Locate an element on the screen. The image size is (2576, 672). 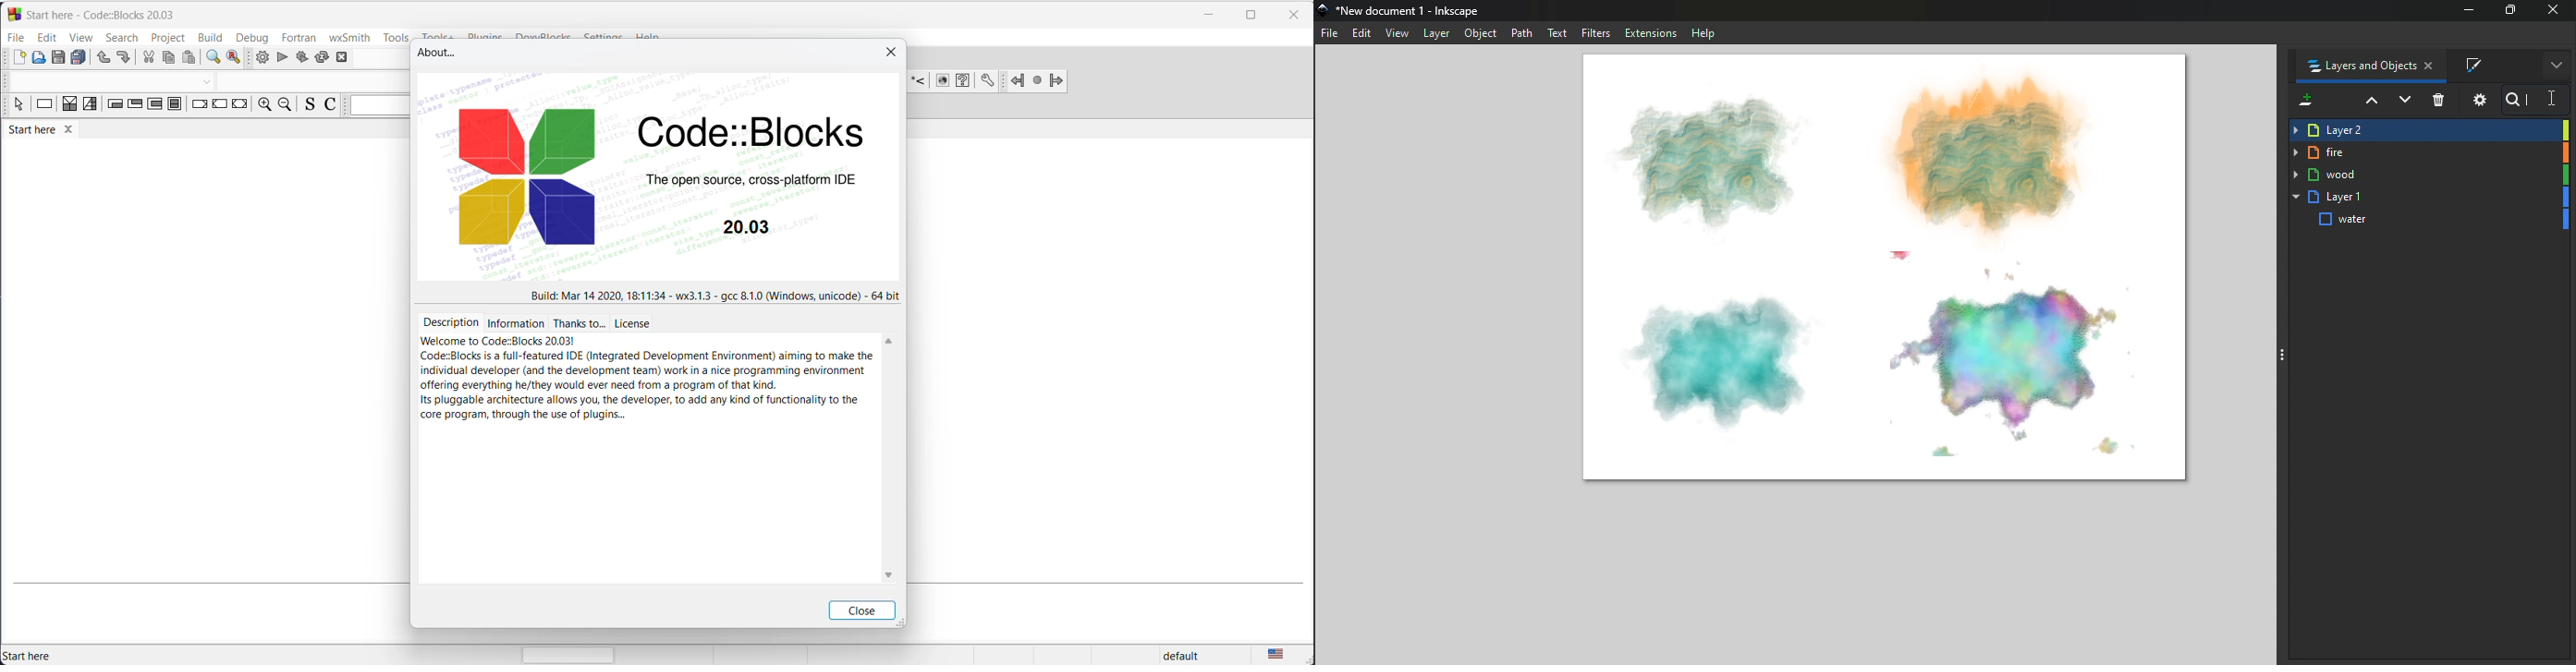
last jump is located at coordinates (1036, 82).